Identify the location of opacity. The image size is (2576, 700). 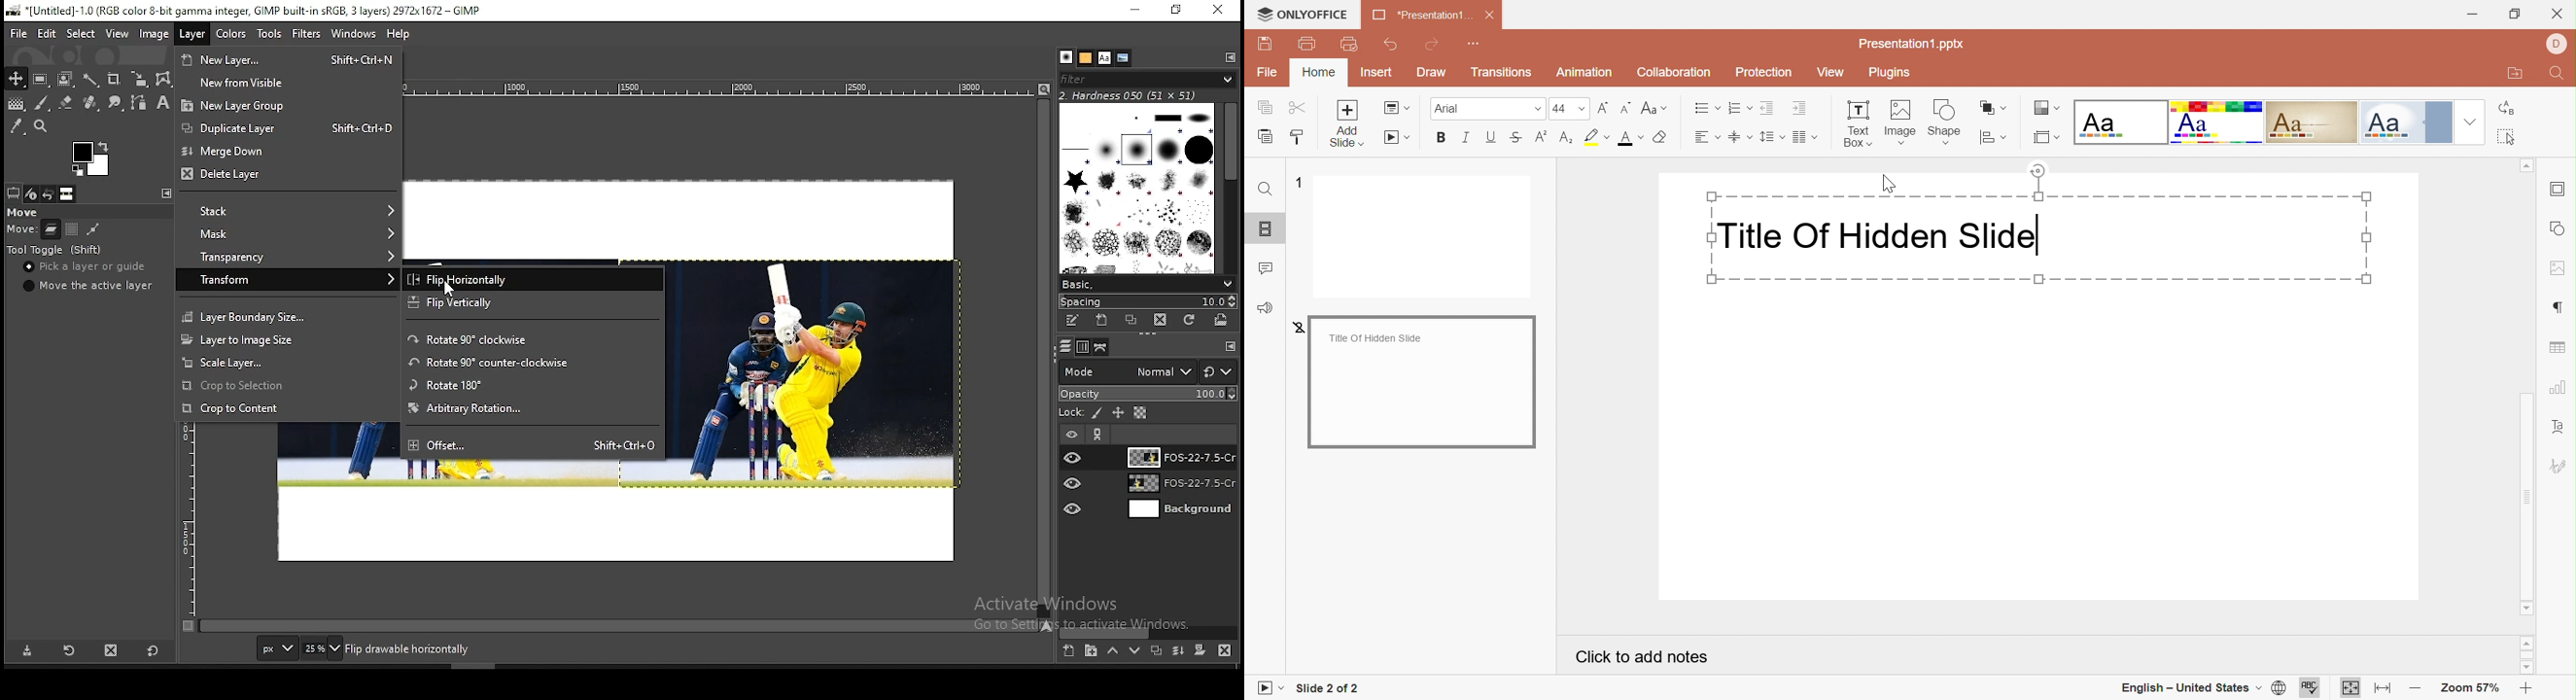
(1147, 395).